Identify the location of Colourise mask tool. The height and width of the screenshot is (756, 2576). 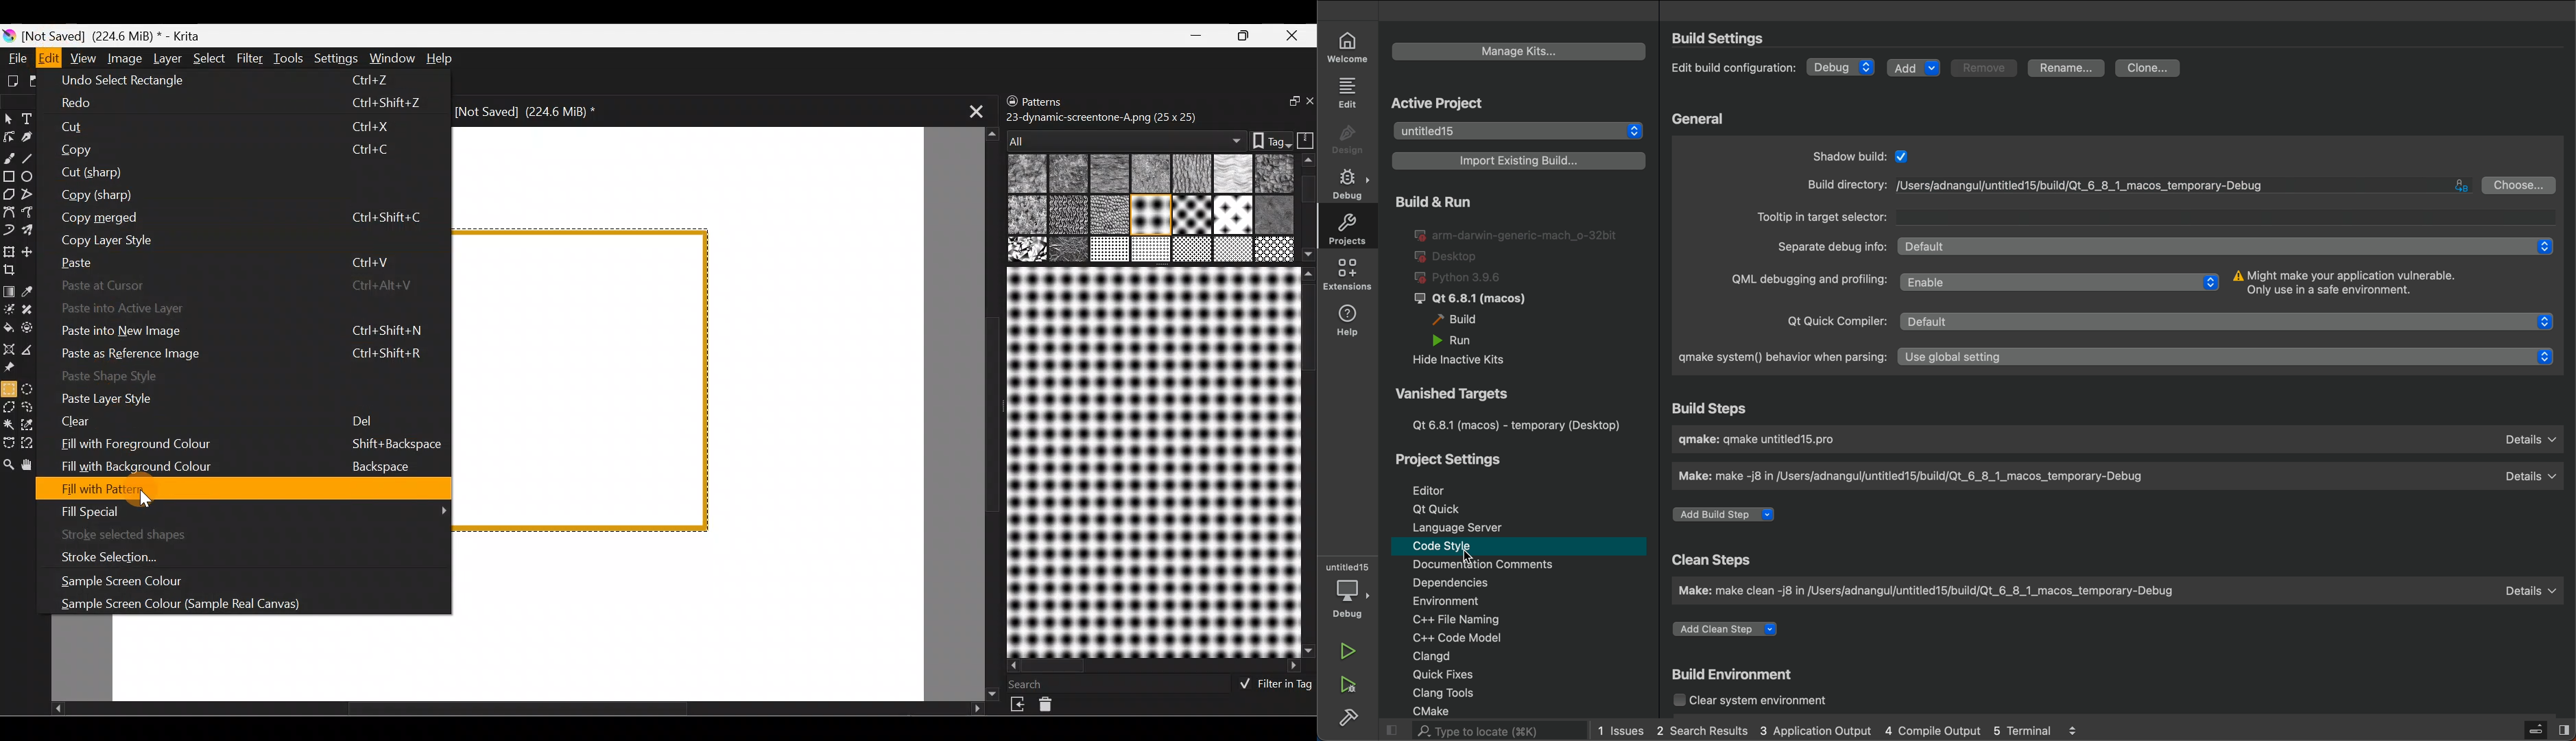
(8, 309).